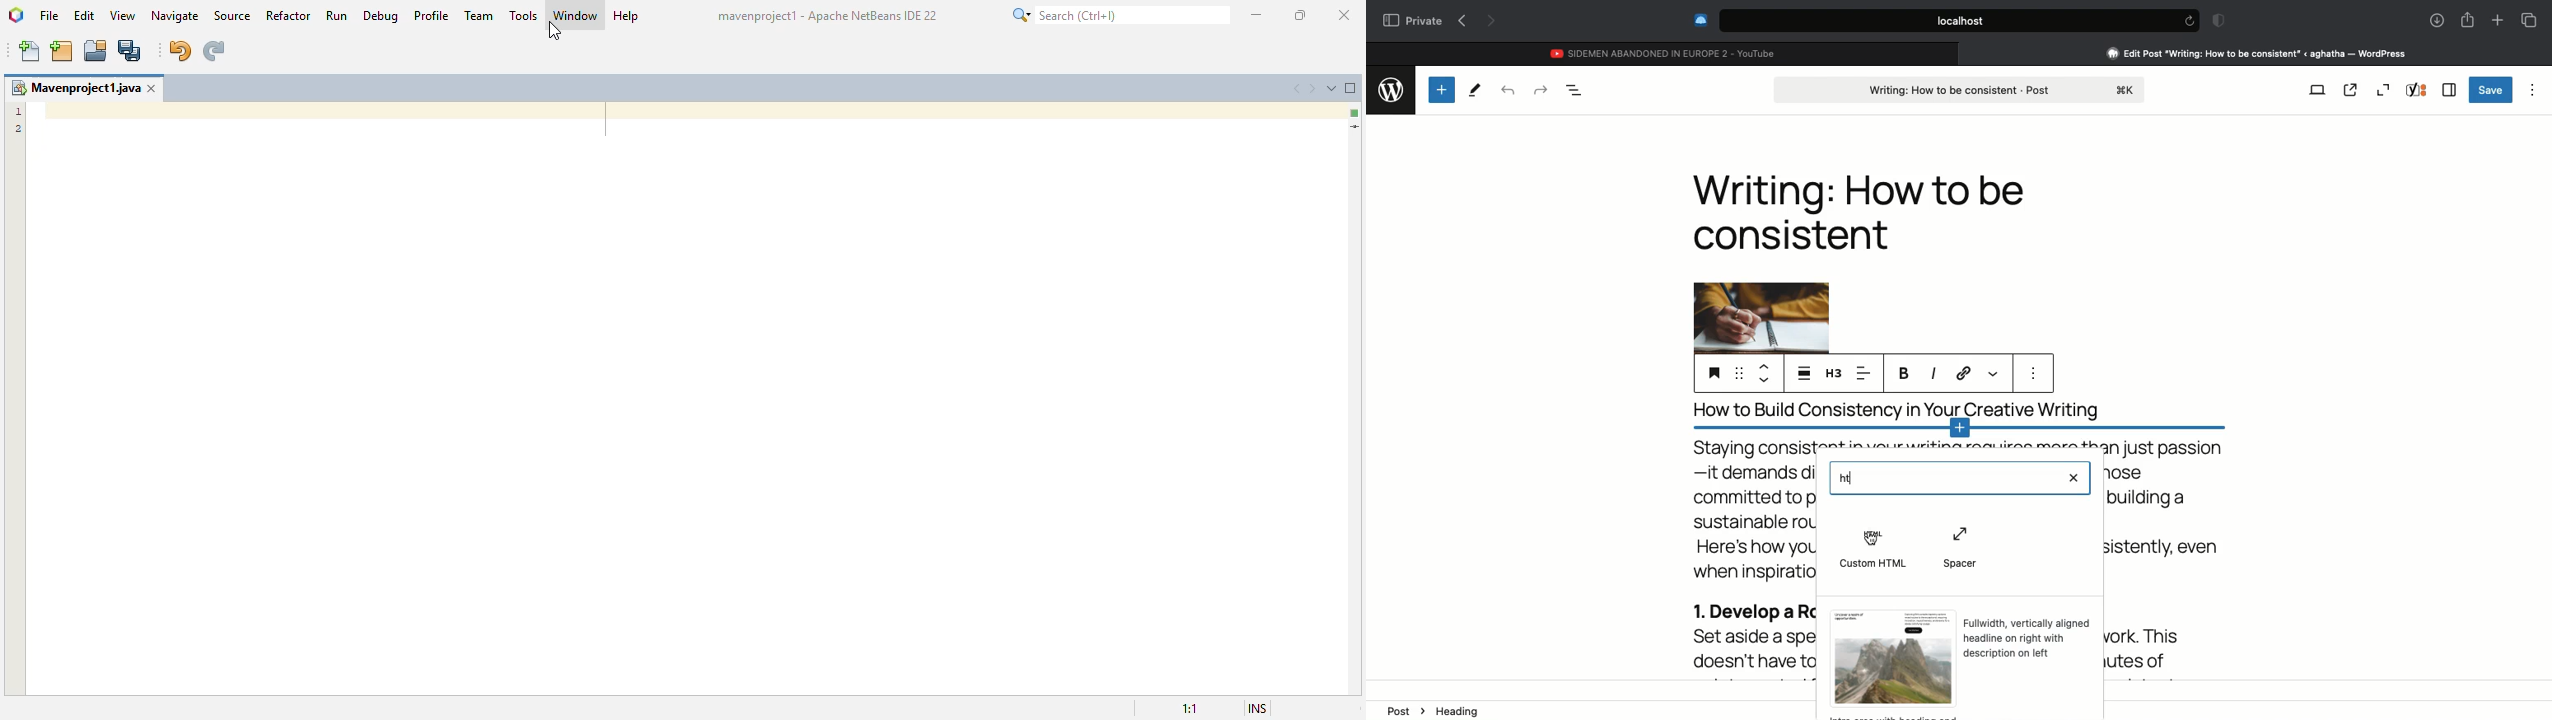 The image size is (2576, 728). Describe the element at coordinates (1954, 429) in the screenshot. I see `Add new block` at that location.